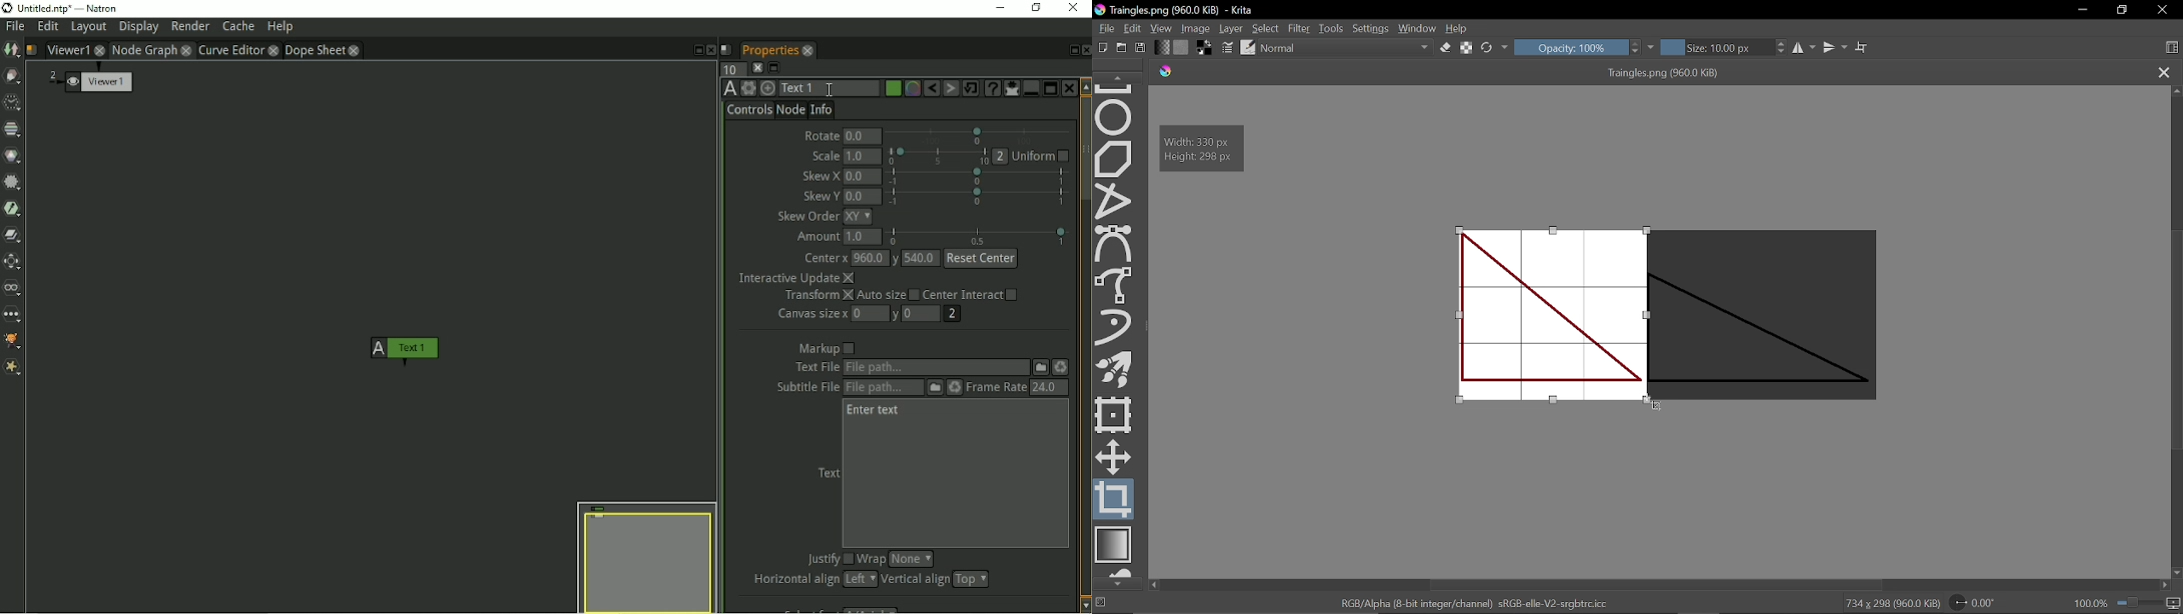 The height and width of the screenshot is (616, 2184). What do you see at coordinates (1176, 11) in the screenshot?
I see `Traingles.png (960.0 KiB) - Krita` at bounding box center [1176, 11].